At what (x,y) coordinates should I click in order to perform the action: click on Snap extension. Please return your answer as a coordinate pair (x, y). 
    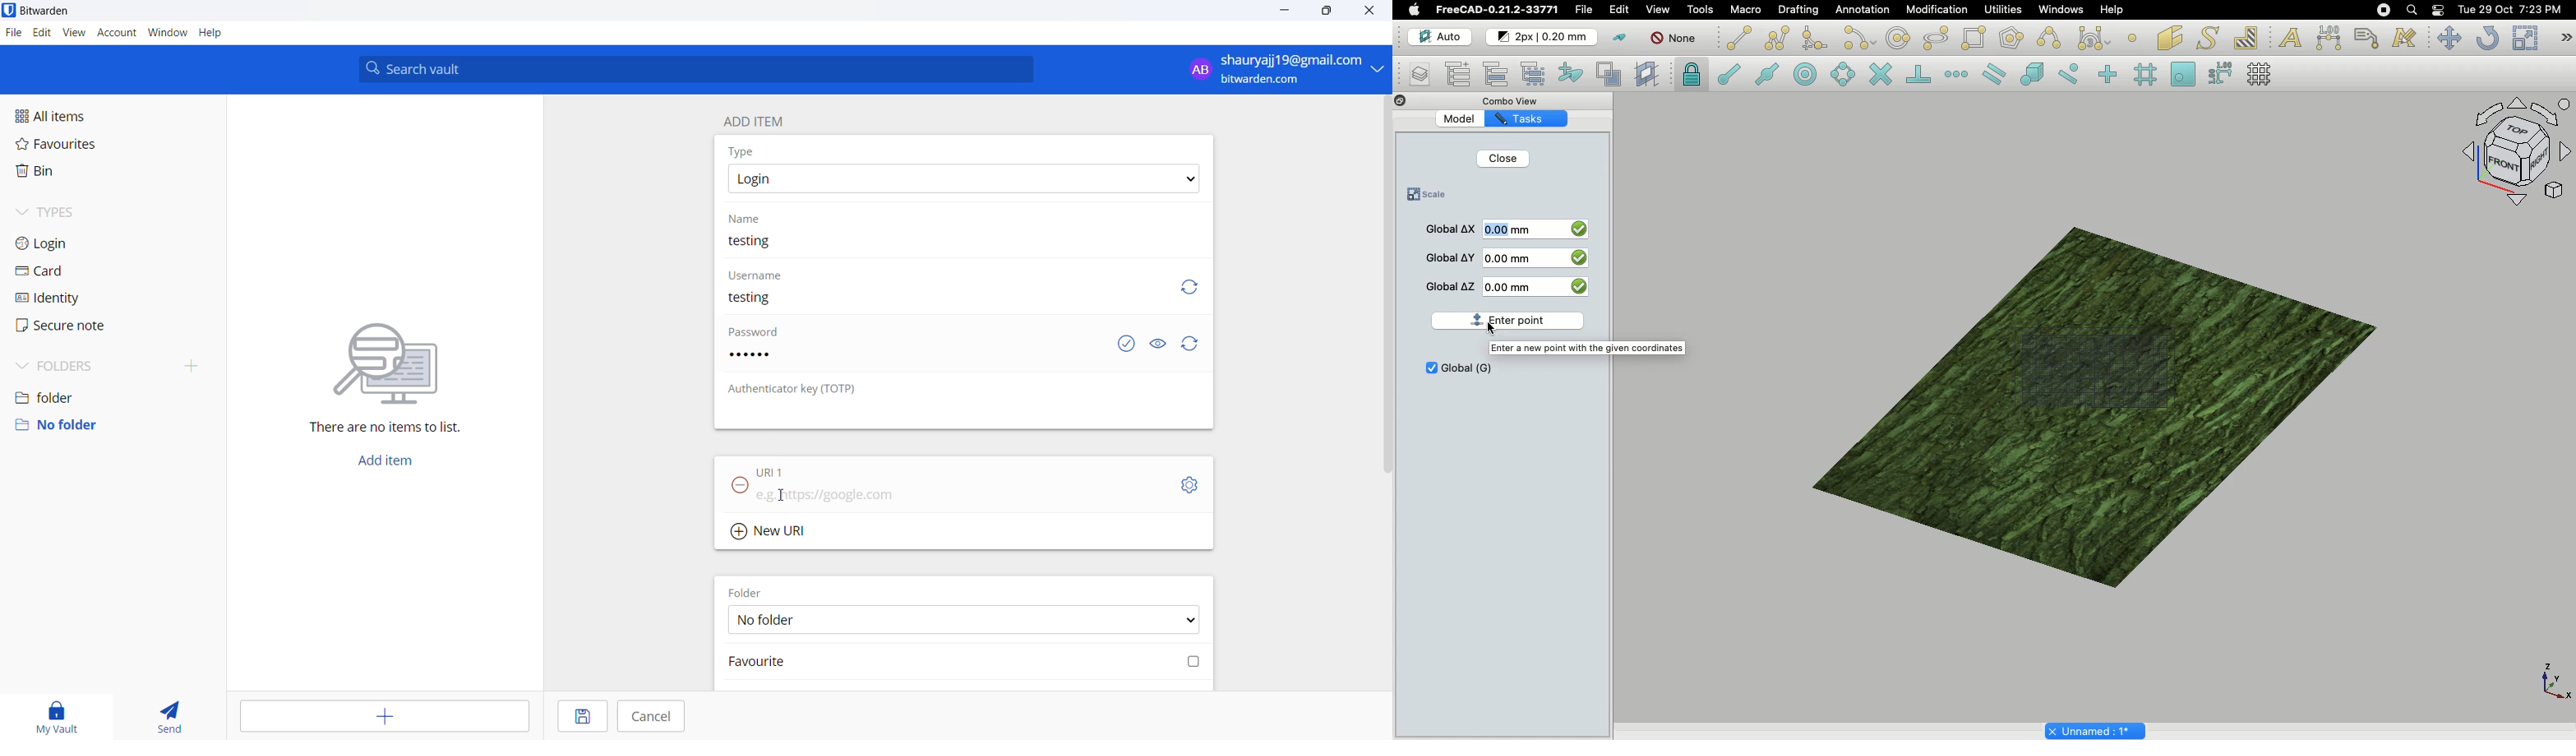
    Looking at the image, I should click on (1956, 75).